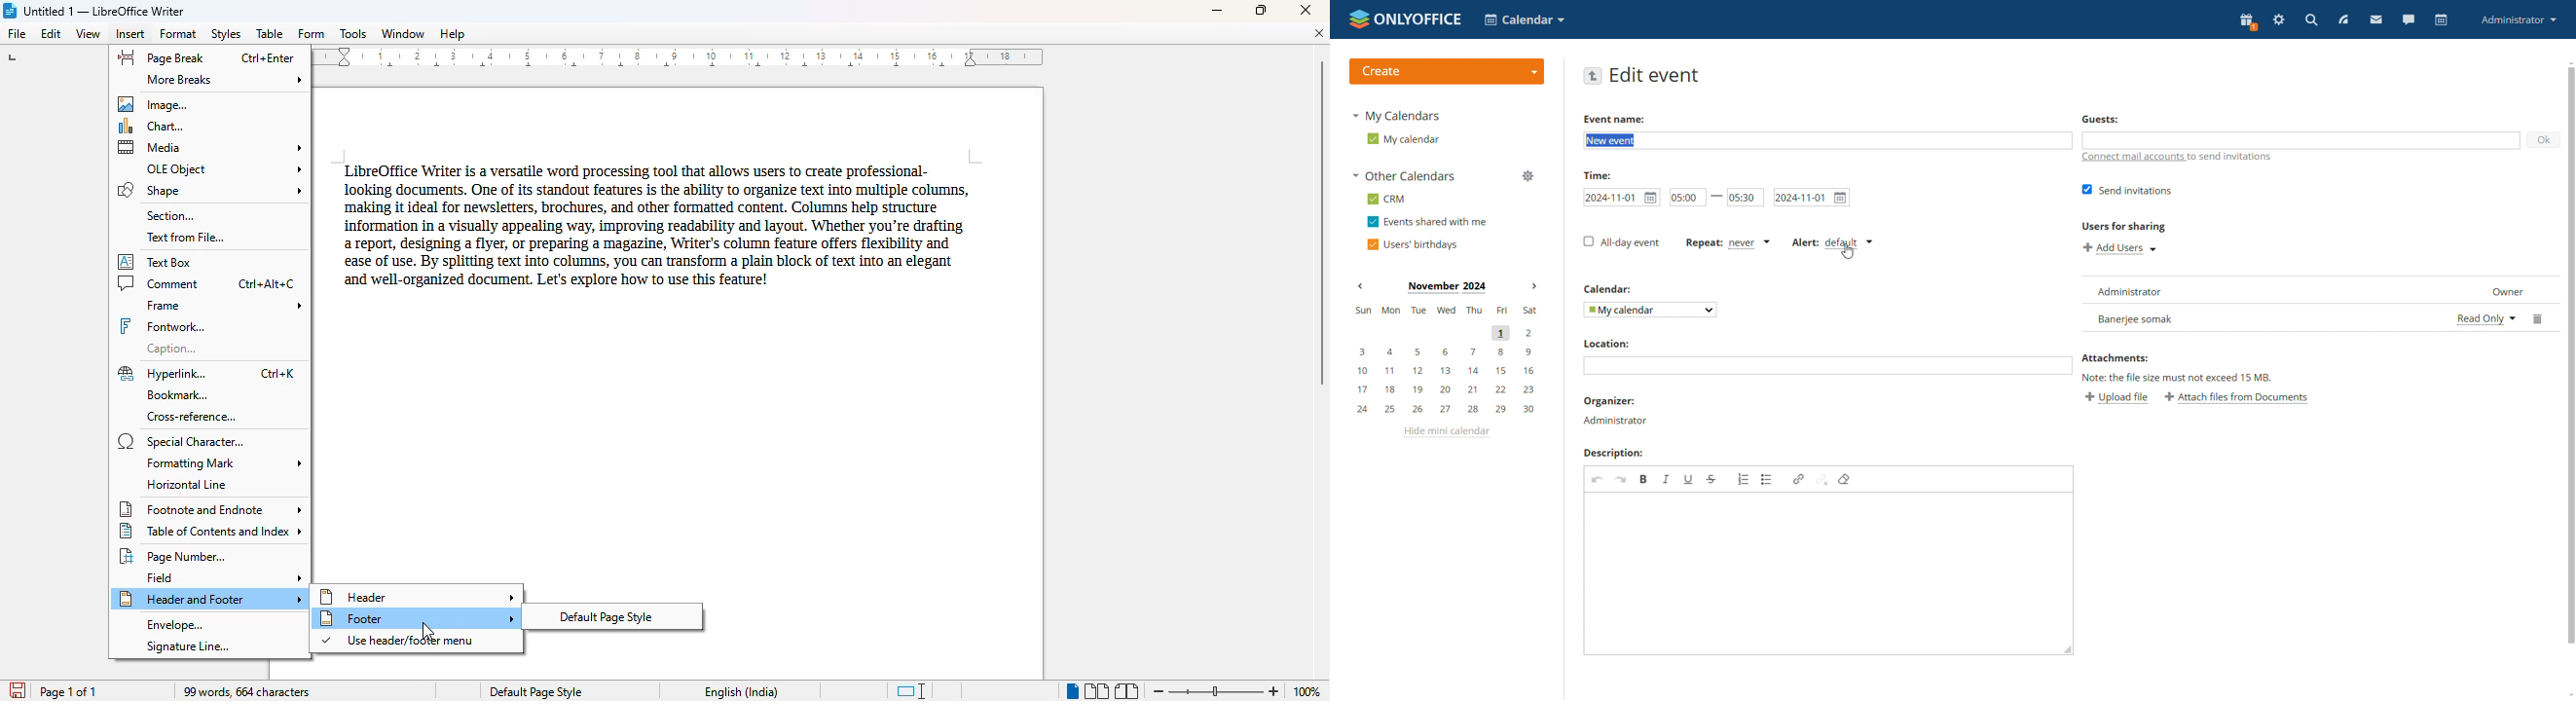 This screenshot has height=728, width=2576. I want to click on default page style, so click(606, 616).